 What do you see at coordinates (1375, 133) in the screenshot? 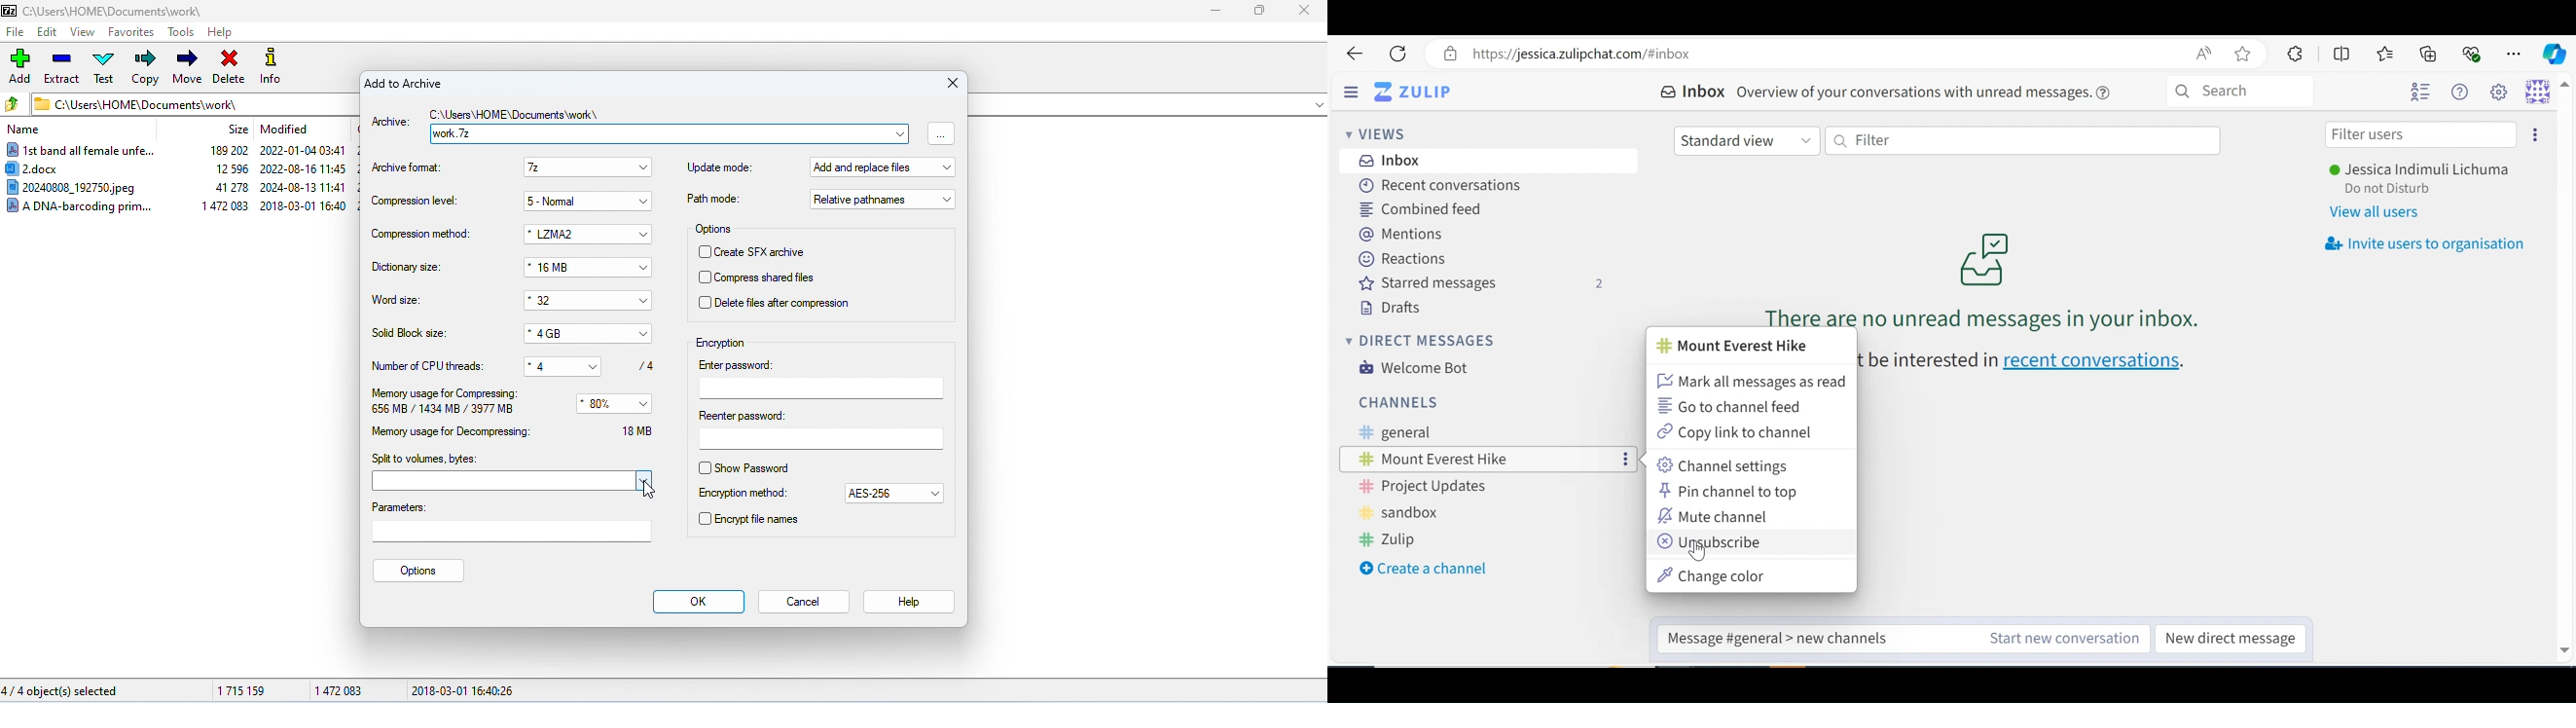
I see `Views` at bounding box center [1375, 133].